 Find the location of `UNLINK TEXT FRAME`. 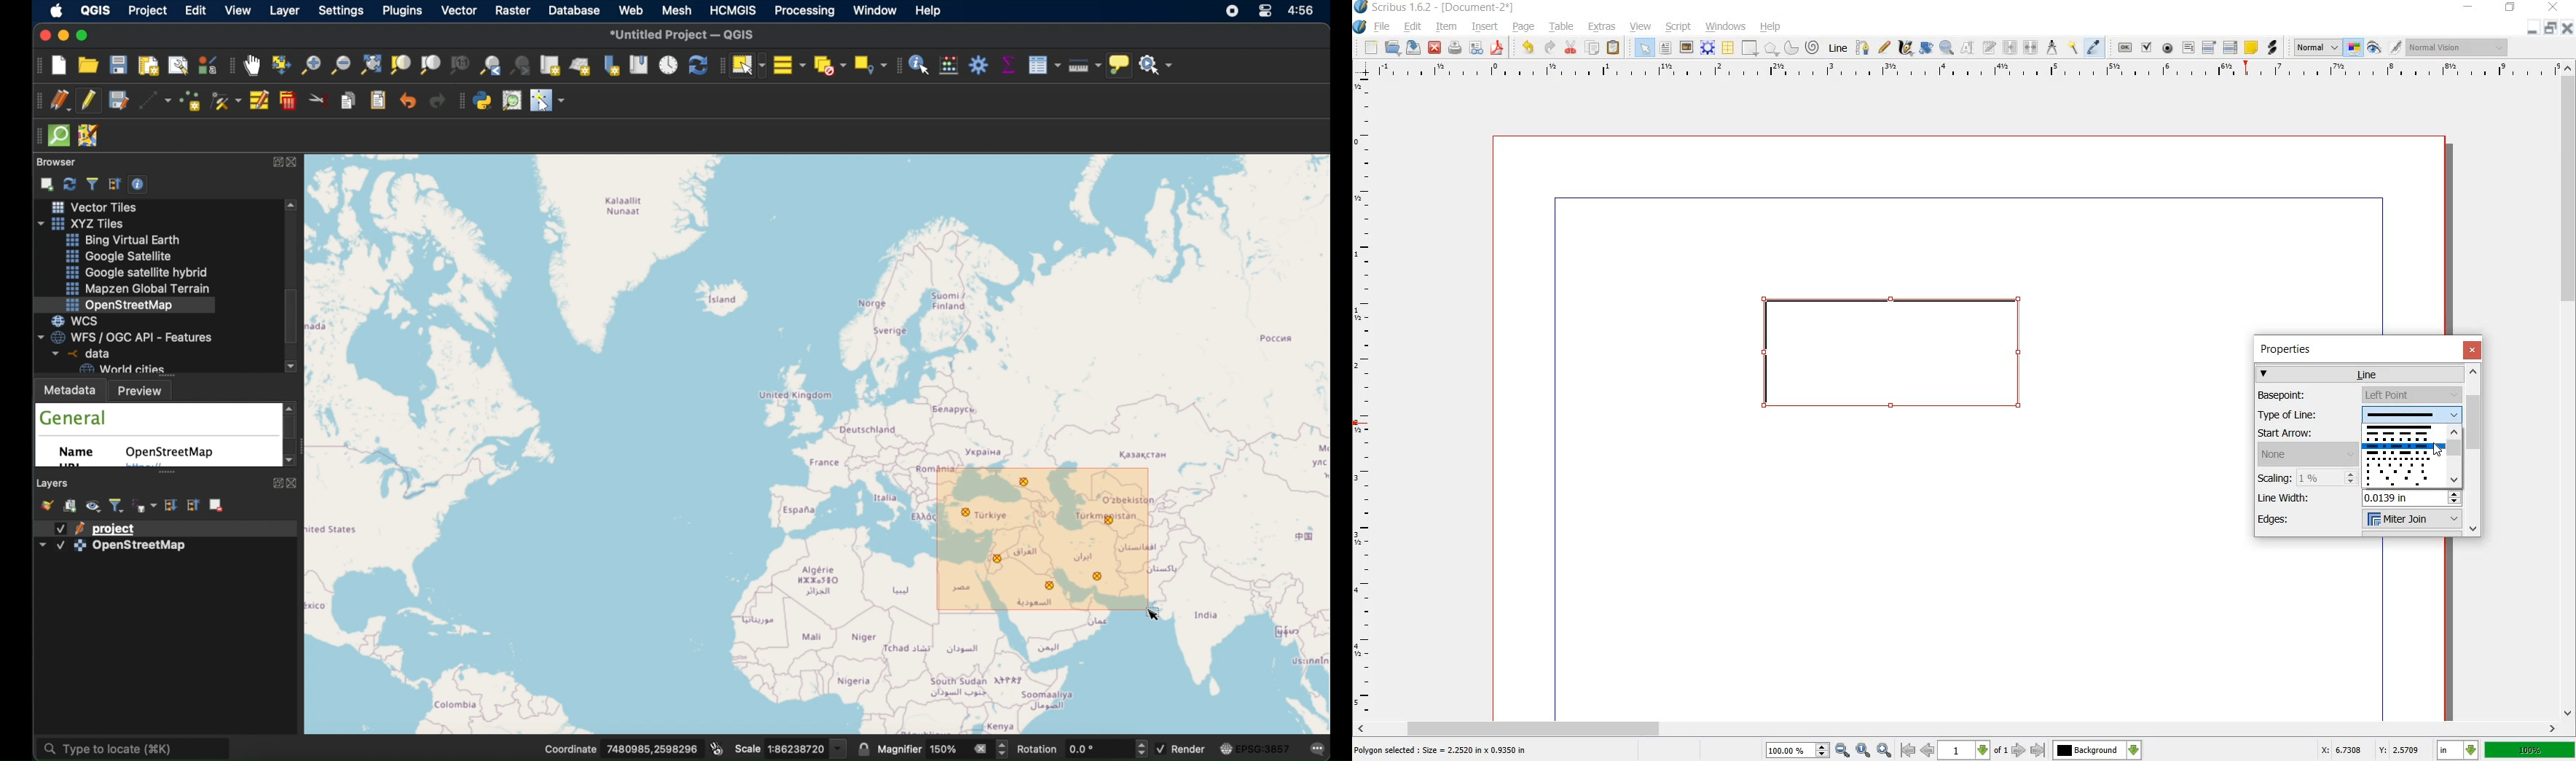

UNLINK TEXT FRAME is located at coordinates (2032, 48).